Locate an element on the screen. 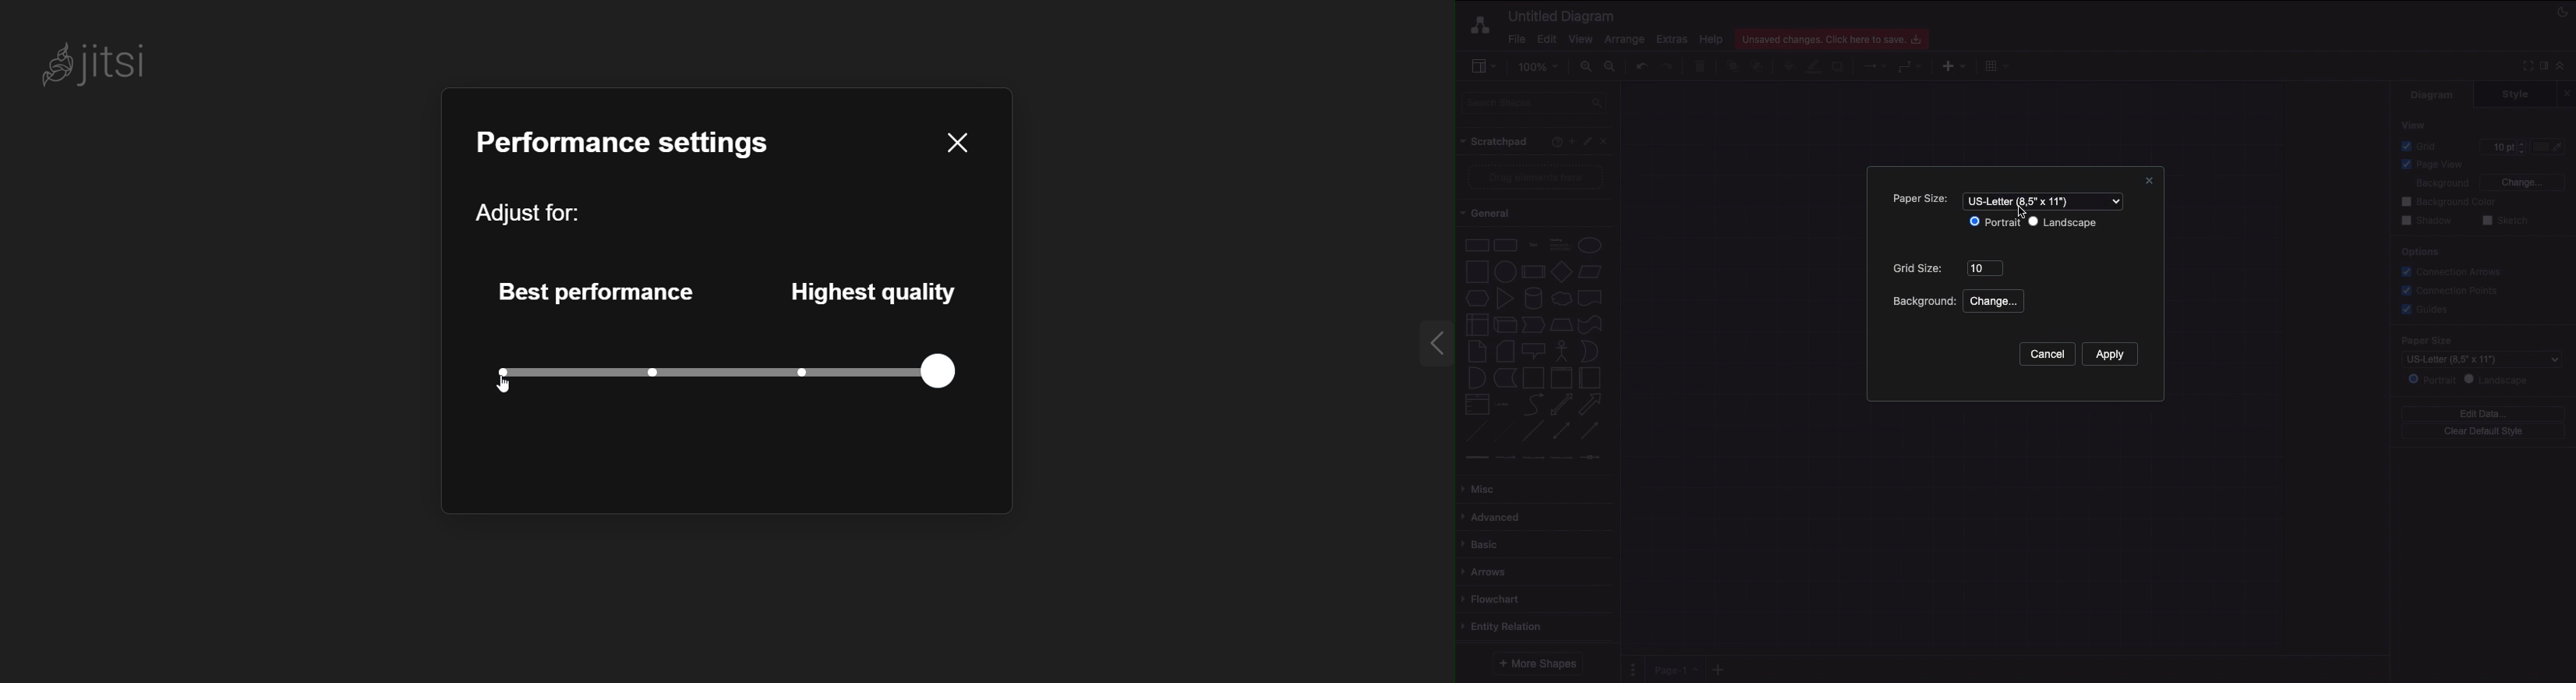  Style is located at coordinates (2517, 94).